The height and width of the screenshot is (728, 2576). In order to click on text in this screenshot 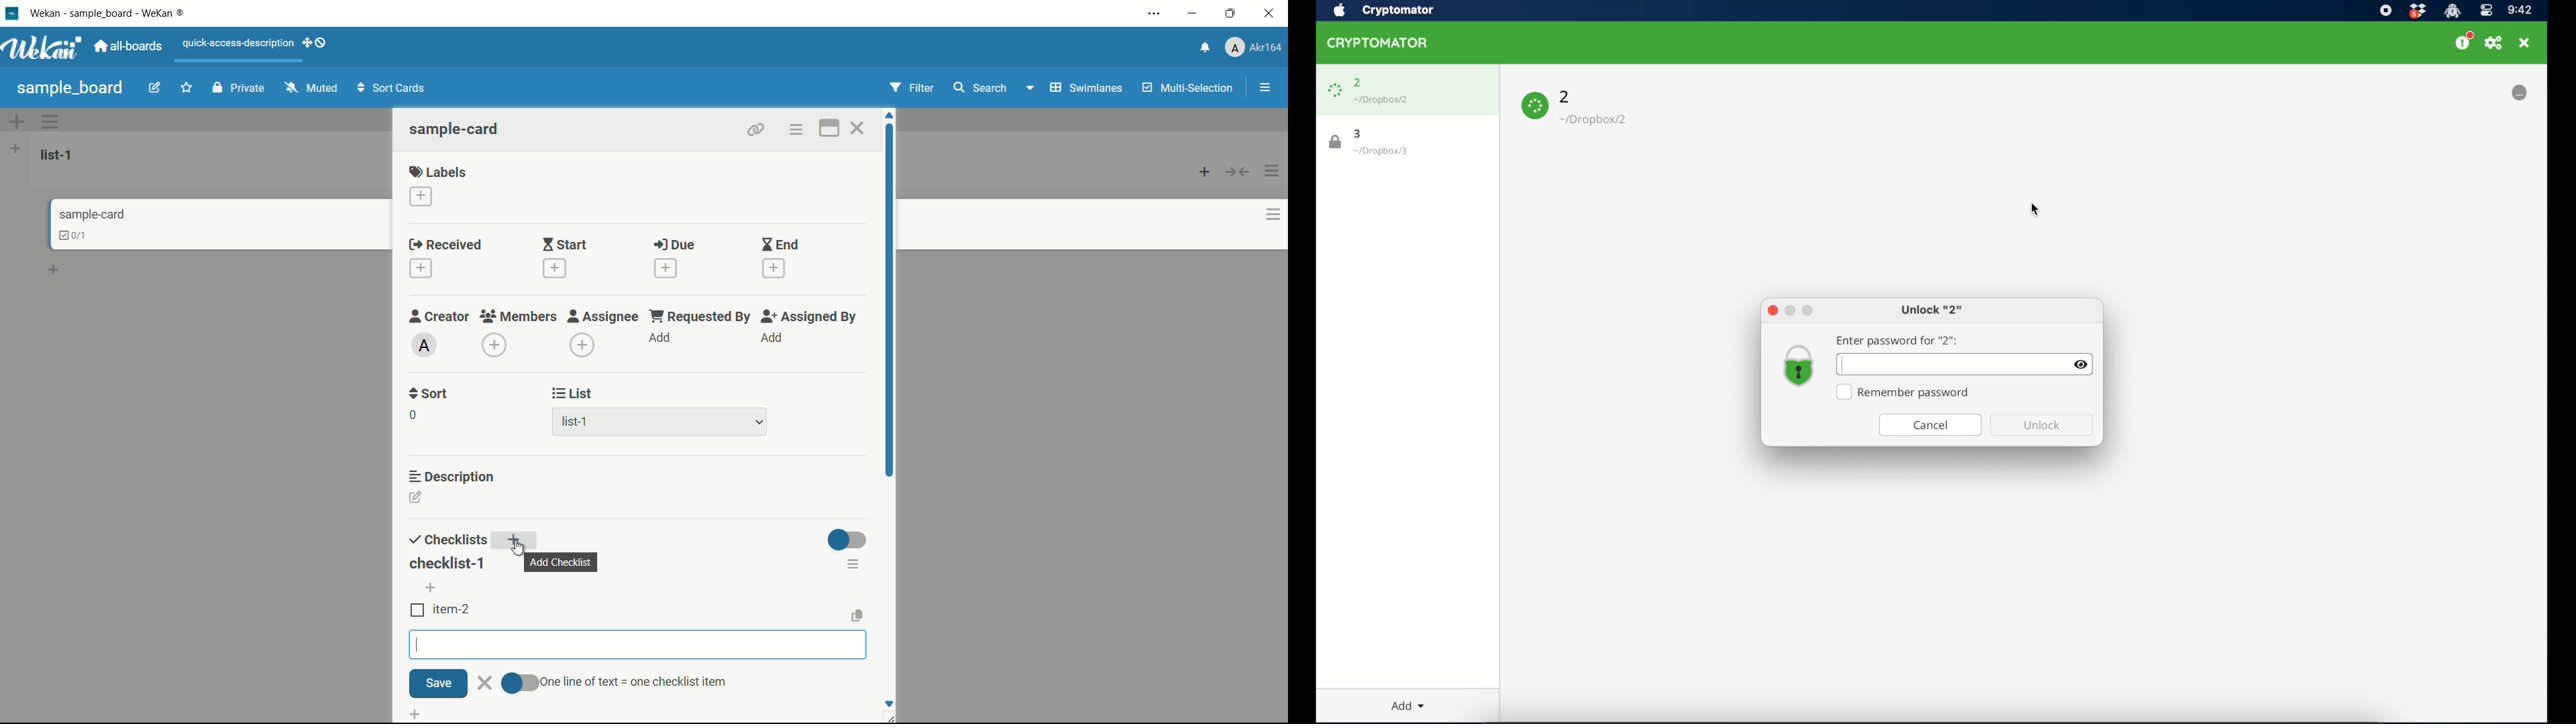, I will do `click(631, 680)`.